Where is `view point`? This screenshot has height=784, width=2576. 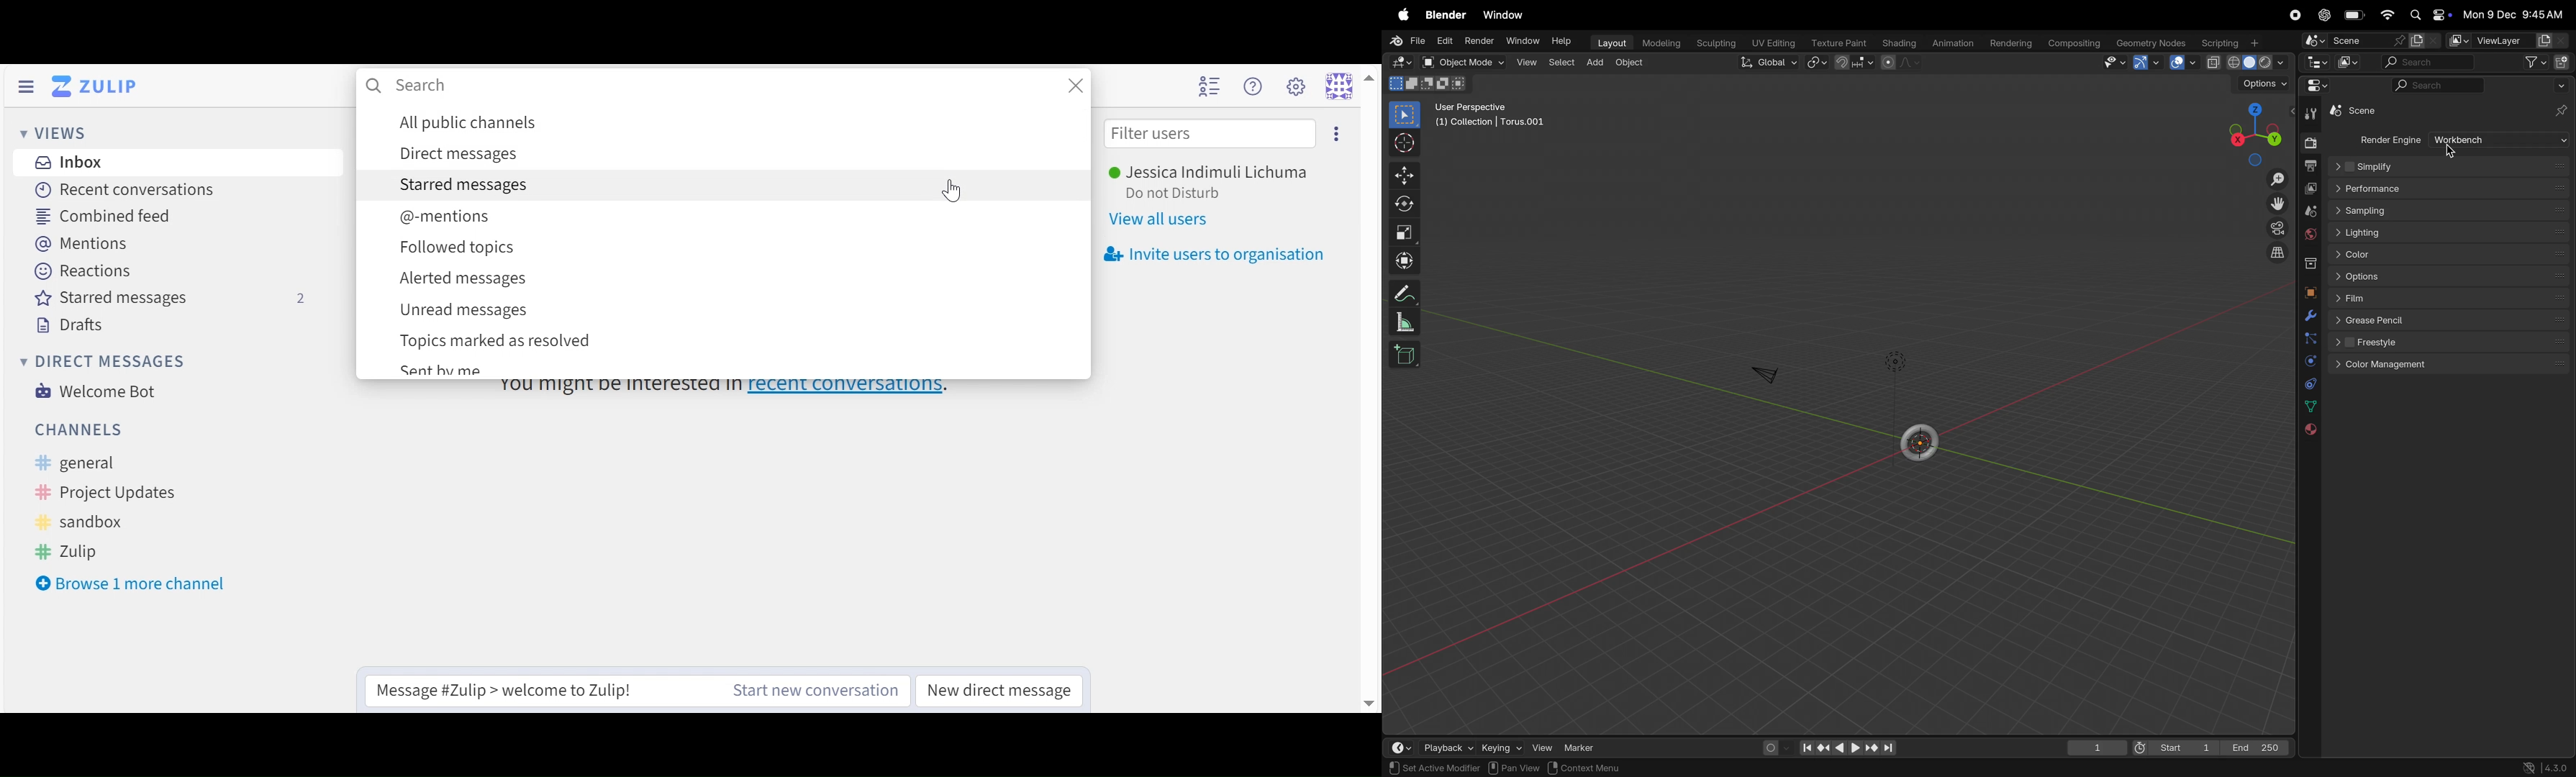
view point is located at coordinates (2253, 129).